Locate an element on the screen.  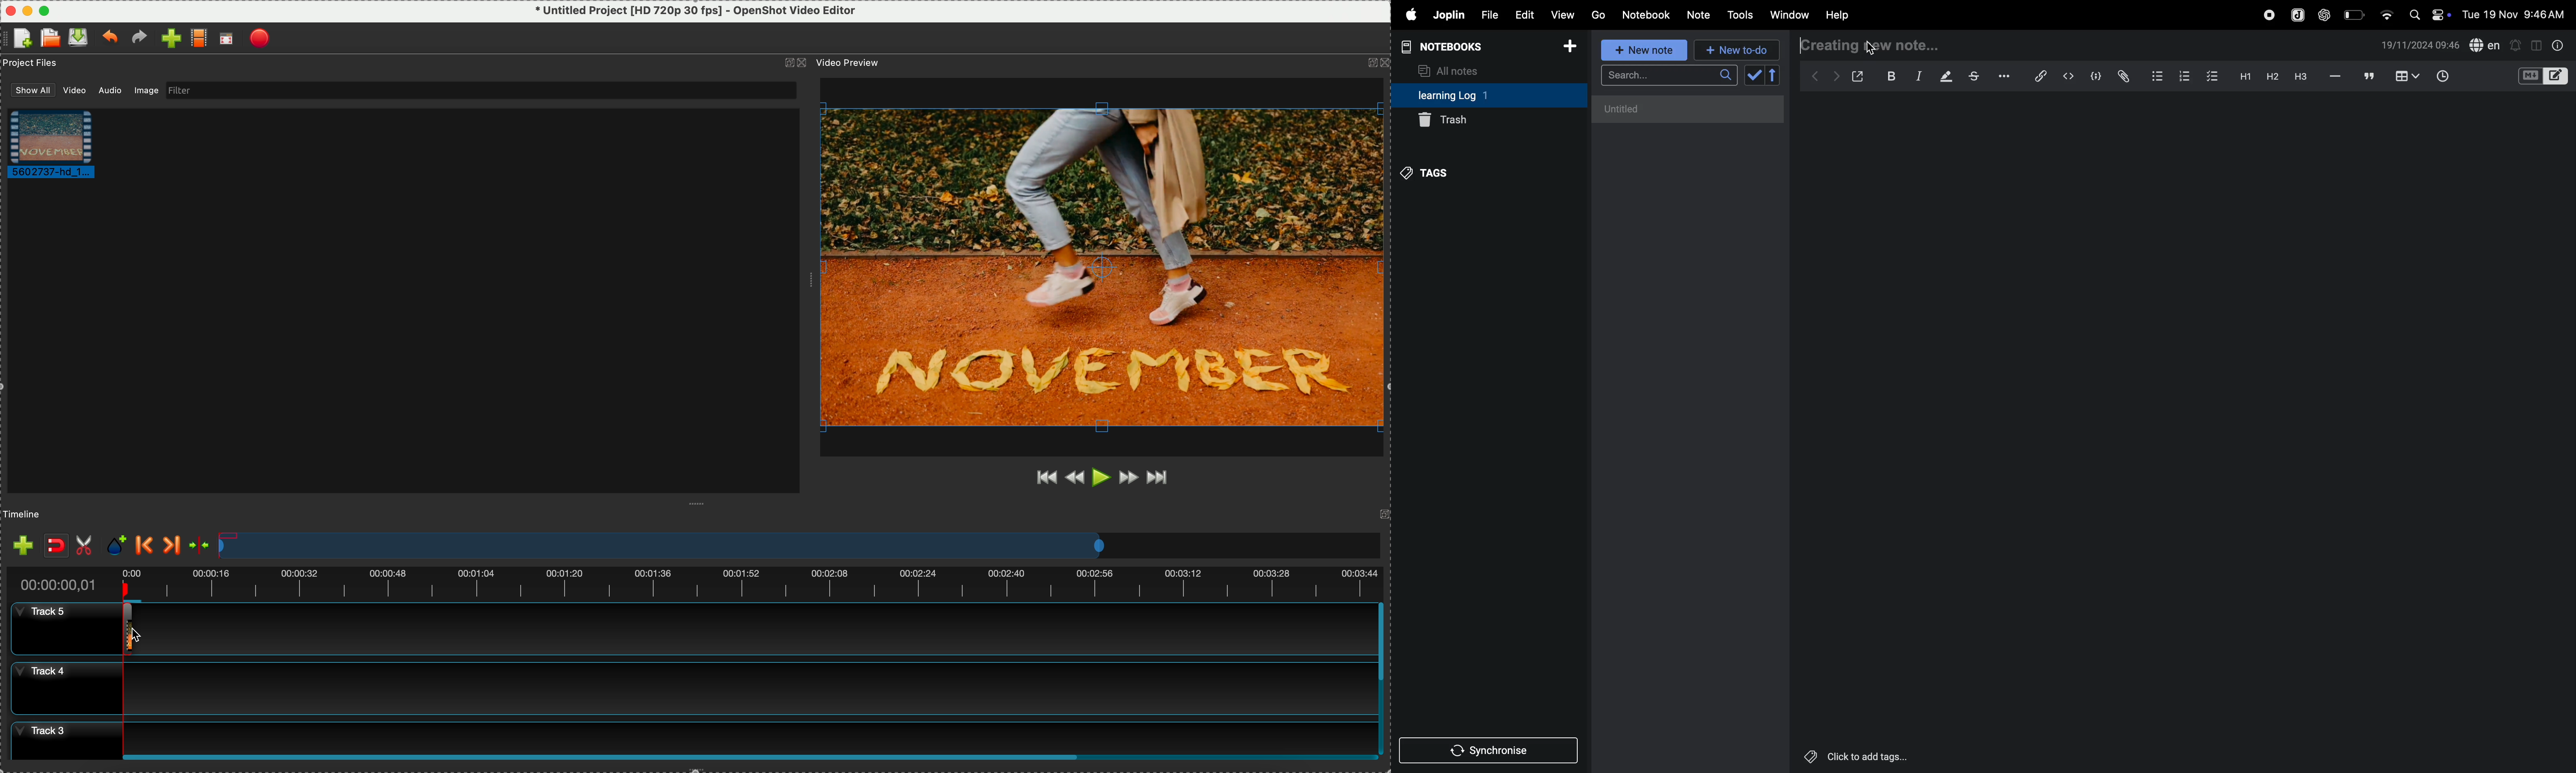
options is located at coordinates (2002, 75).